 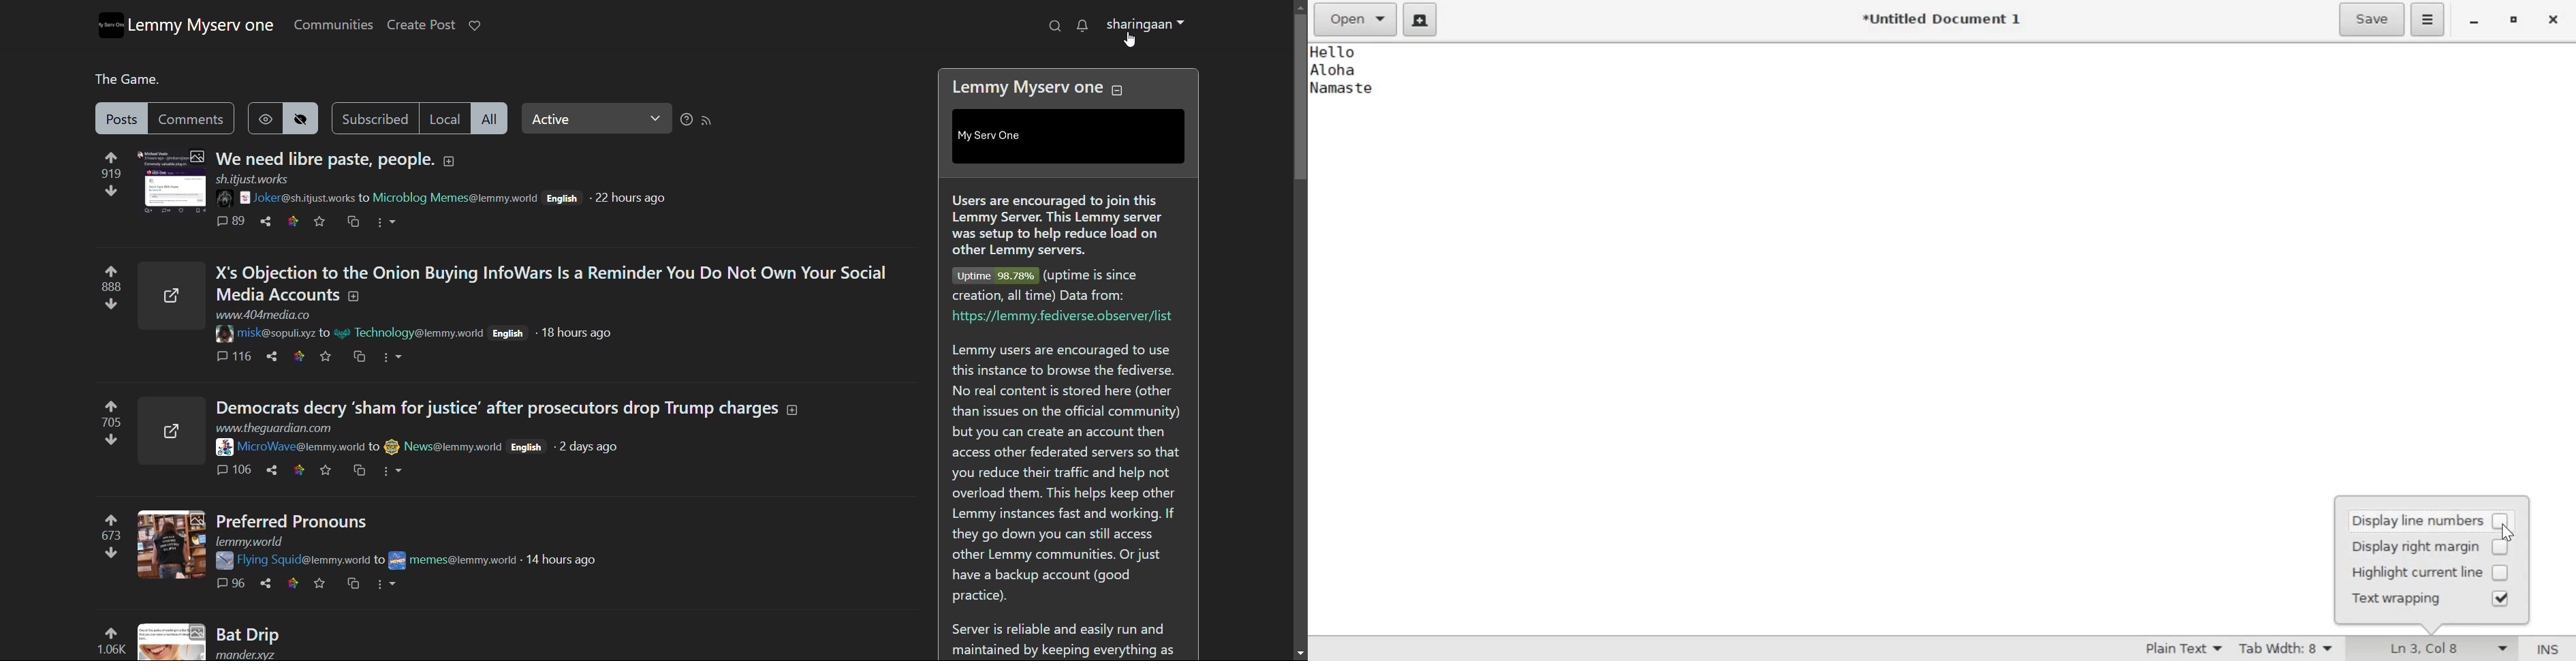 What do you see at coordinates (357, 584) in the screenshot?
I see `cross post` at bounding box center [357, 584].